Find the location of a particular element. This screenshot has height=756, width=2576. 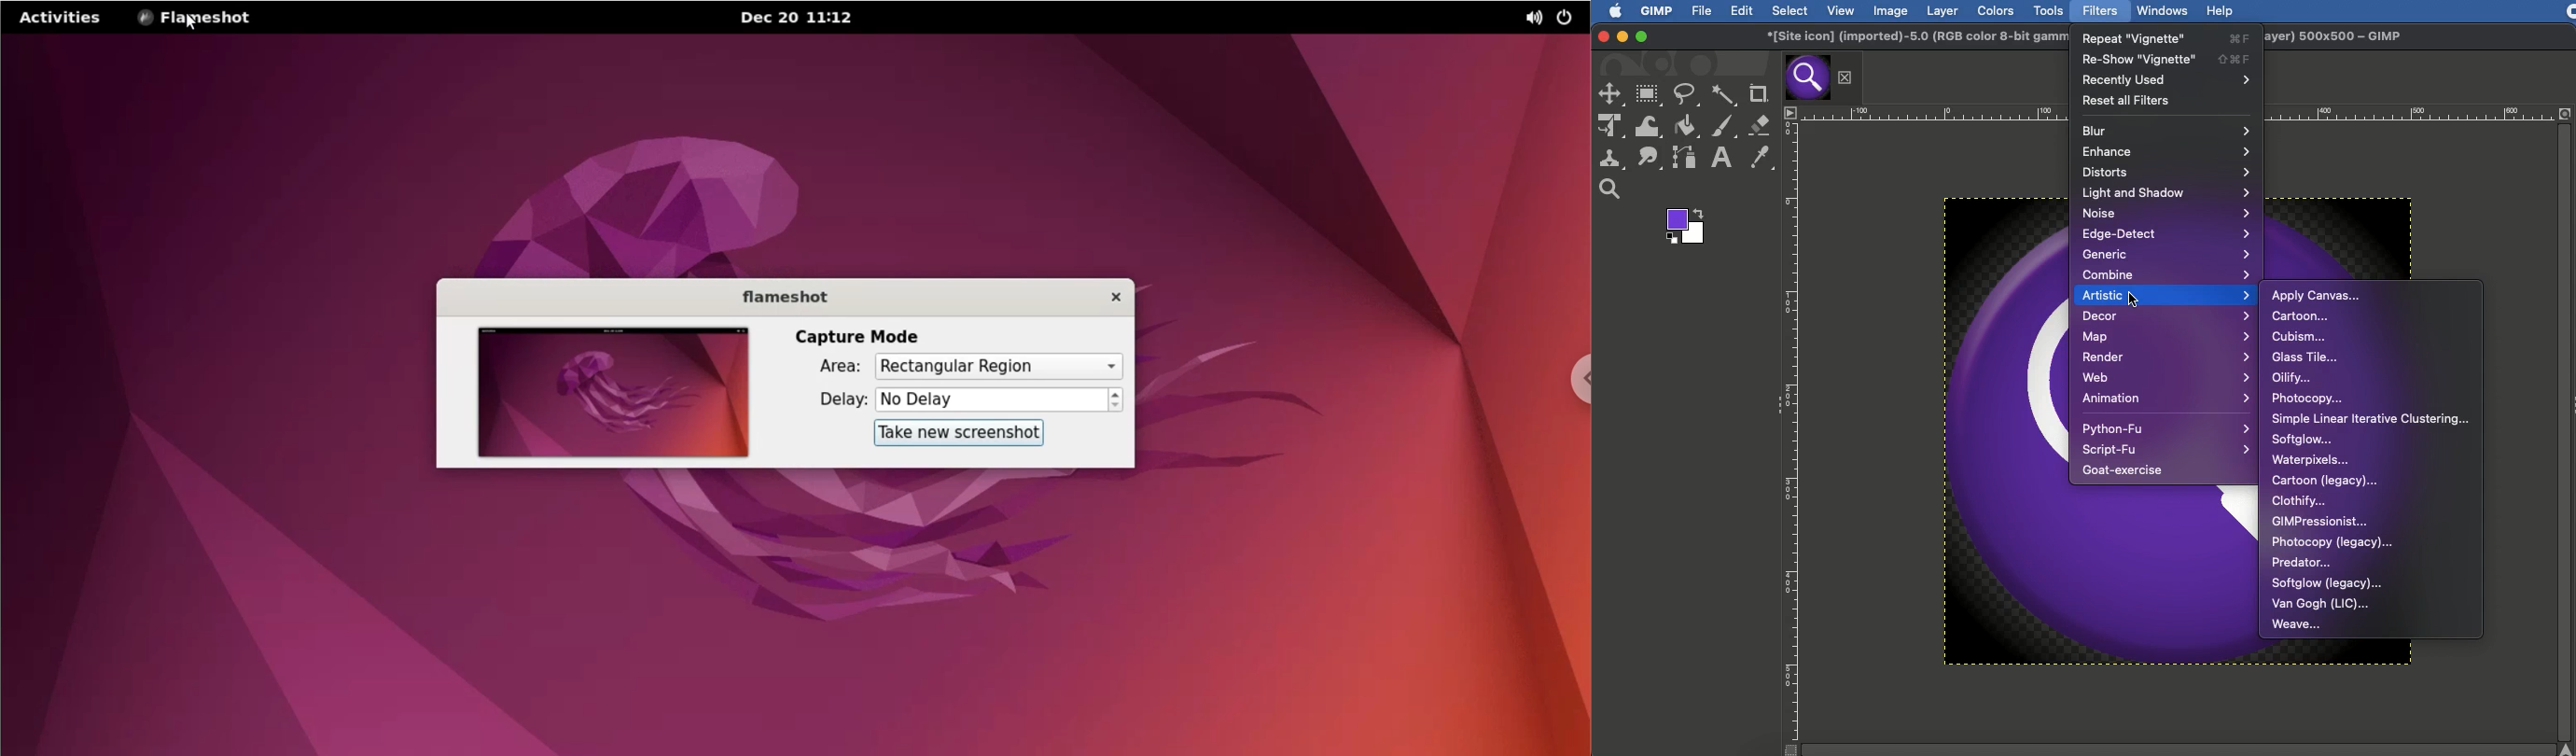

Magnify is located at coordinates (1608, 190).